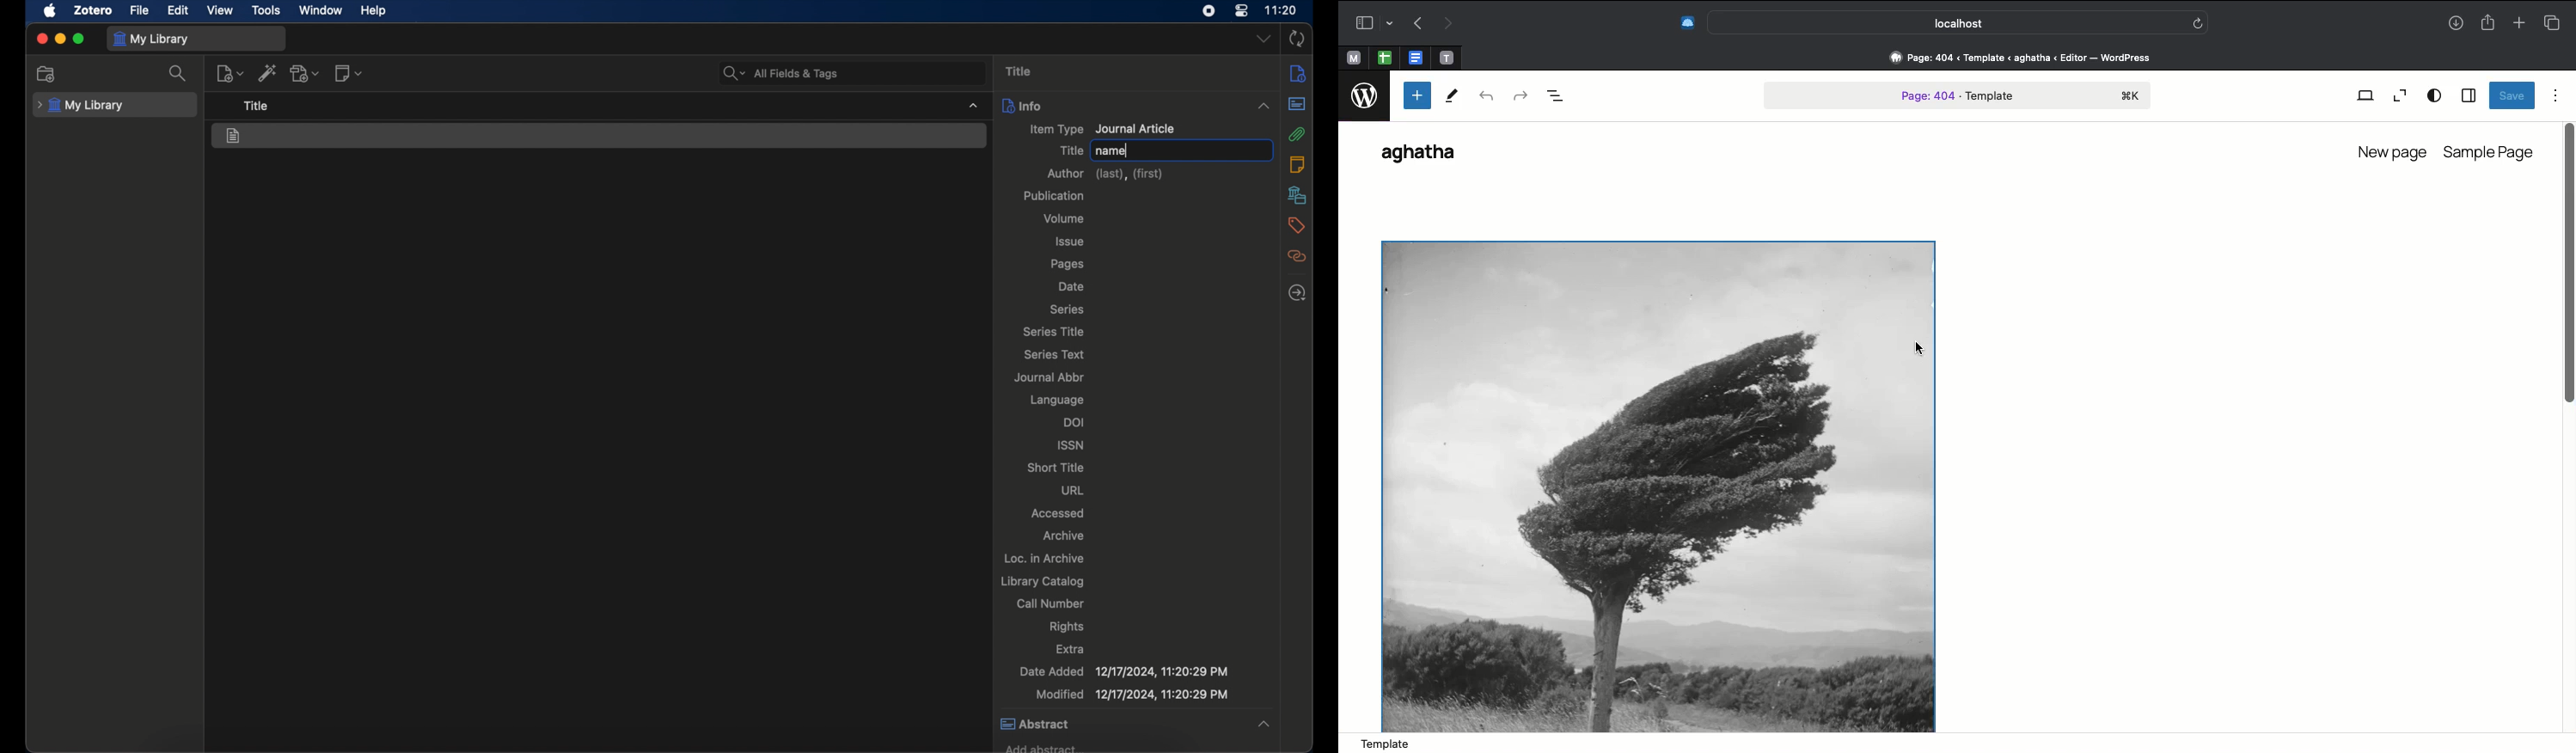  Describe the element at coordinates (2512, 95) in the screenshot. I see `Save` at that location.